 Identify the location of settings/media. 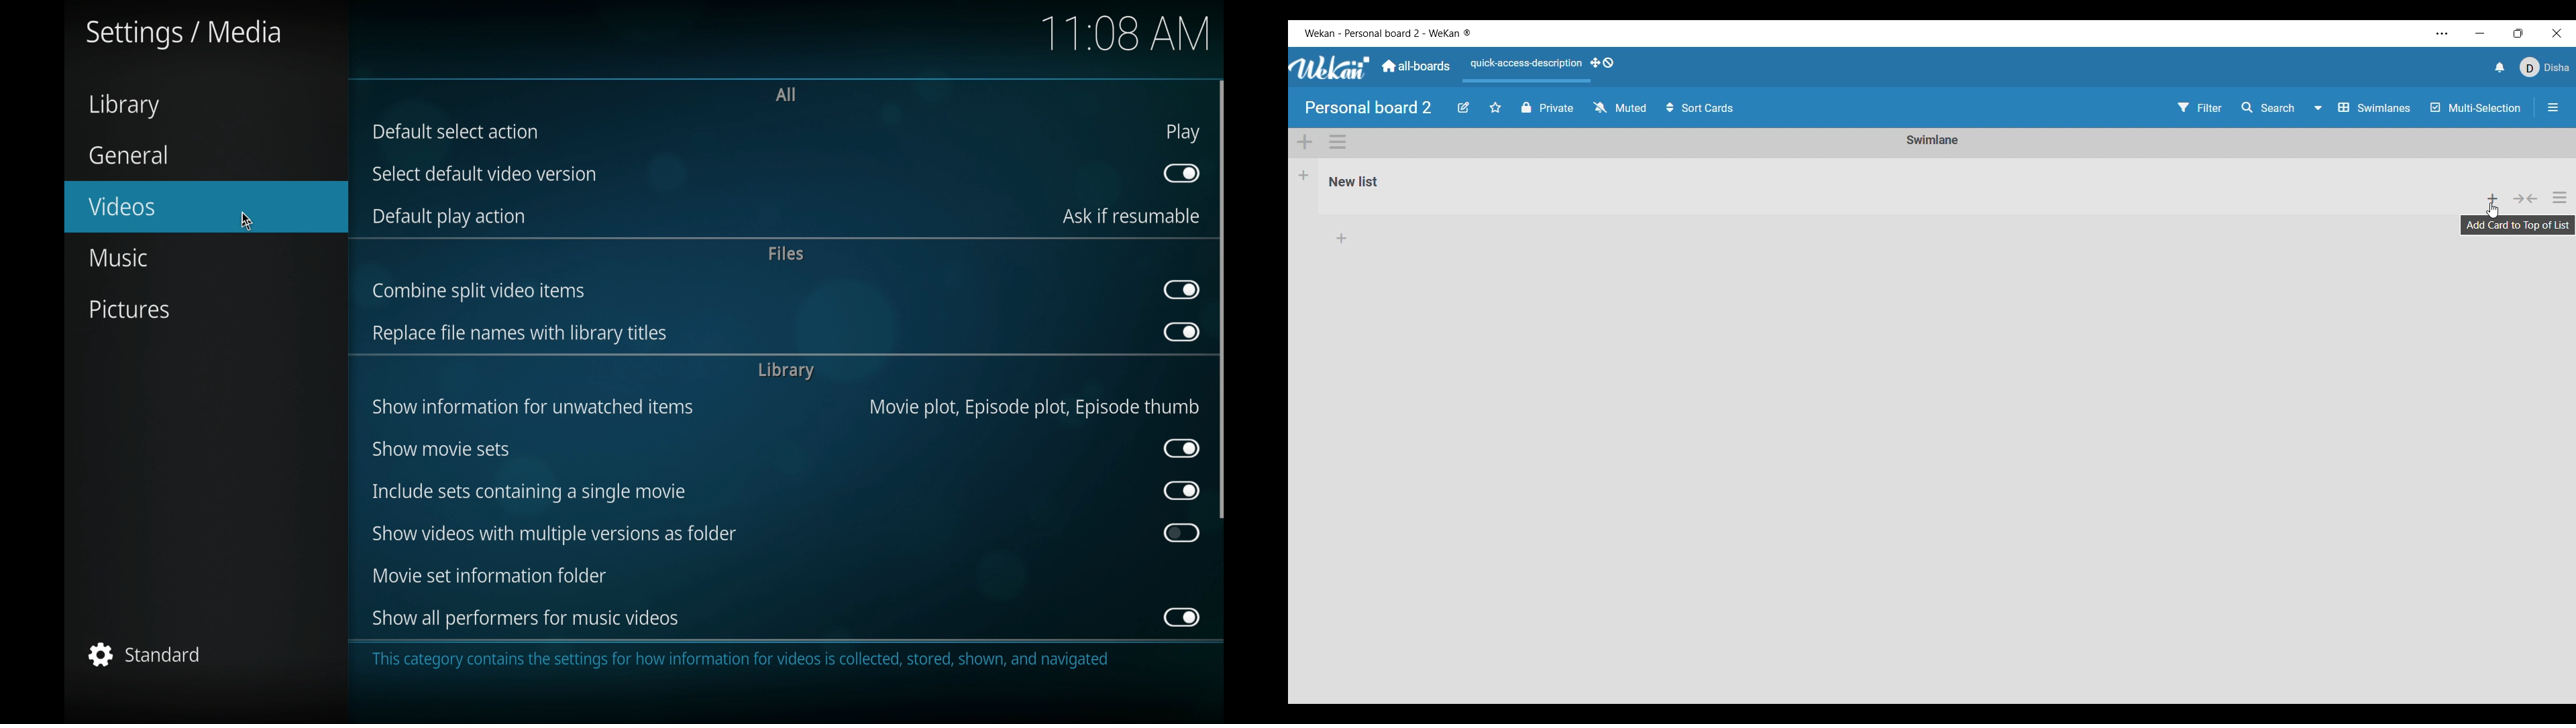
(184, 35).